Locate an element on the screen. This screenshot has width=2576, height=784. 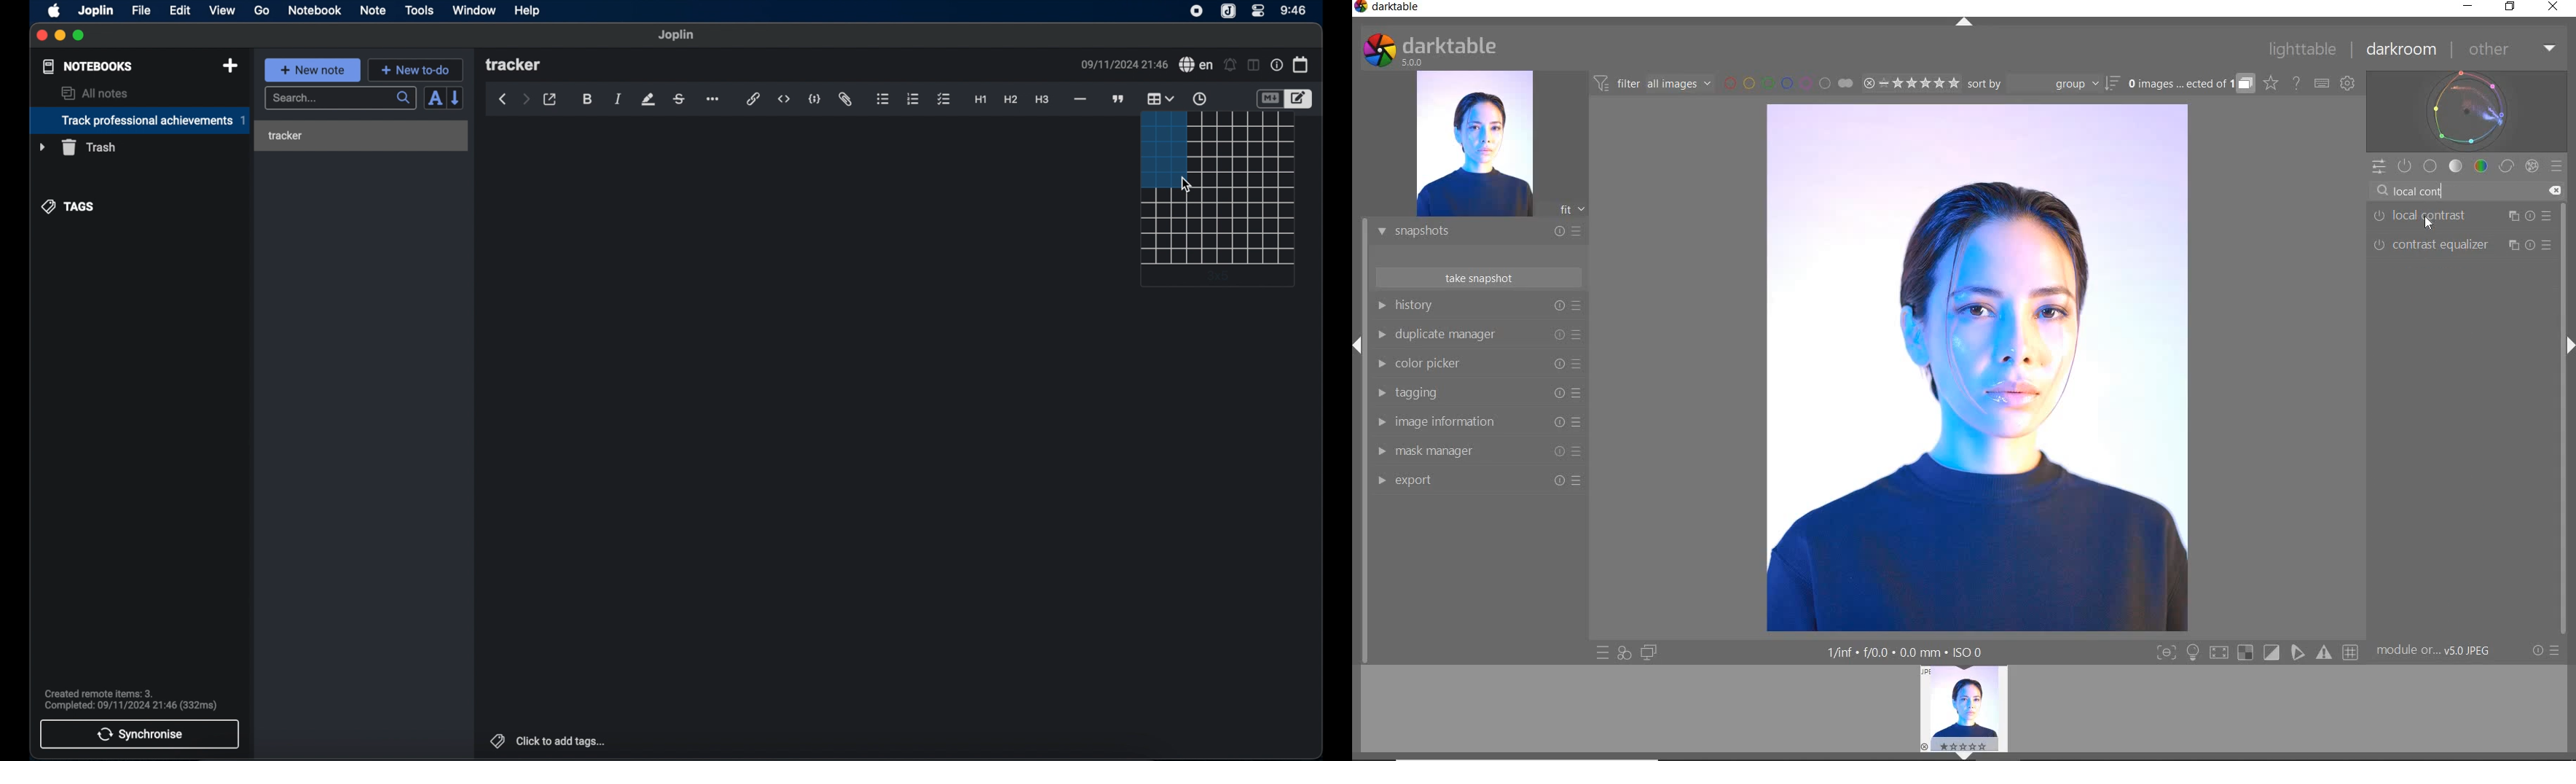
Button is located at coordinates (2218, 655).